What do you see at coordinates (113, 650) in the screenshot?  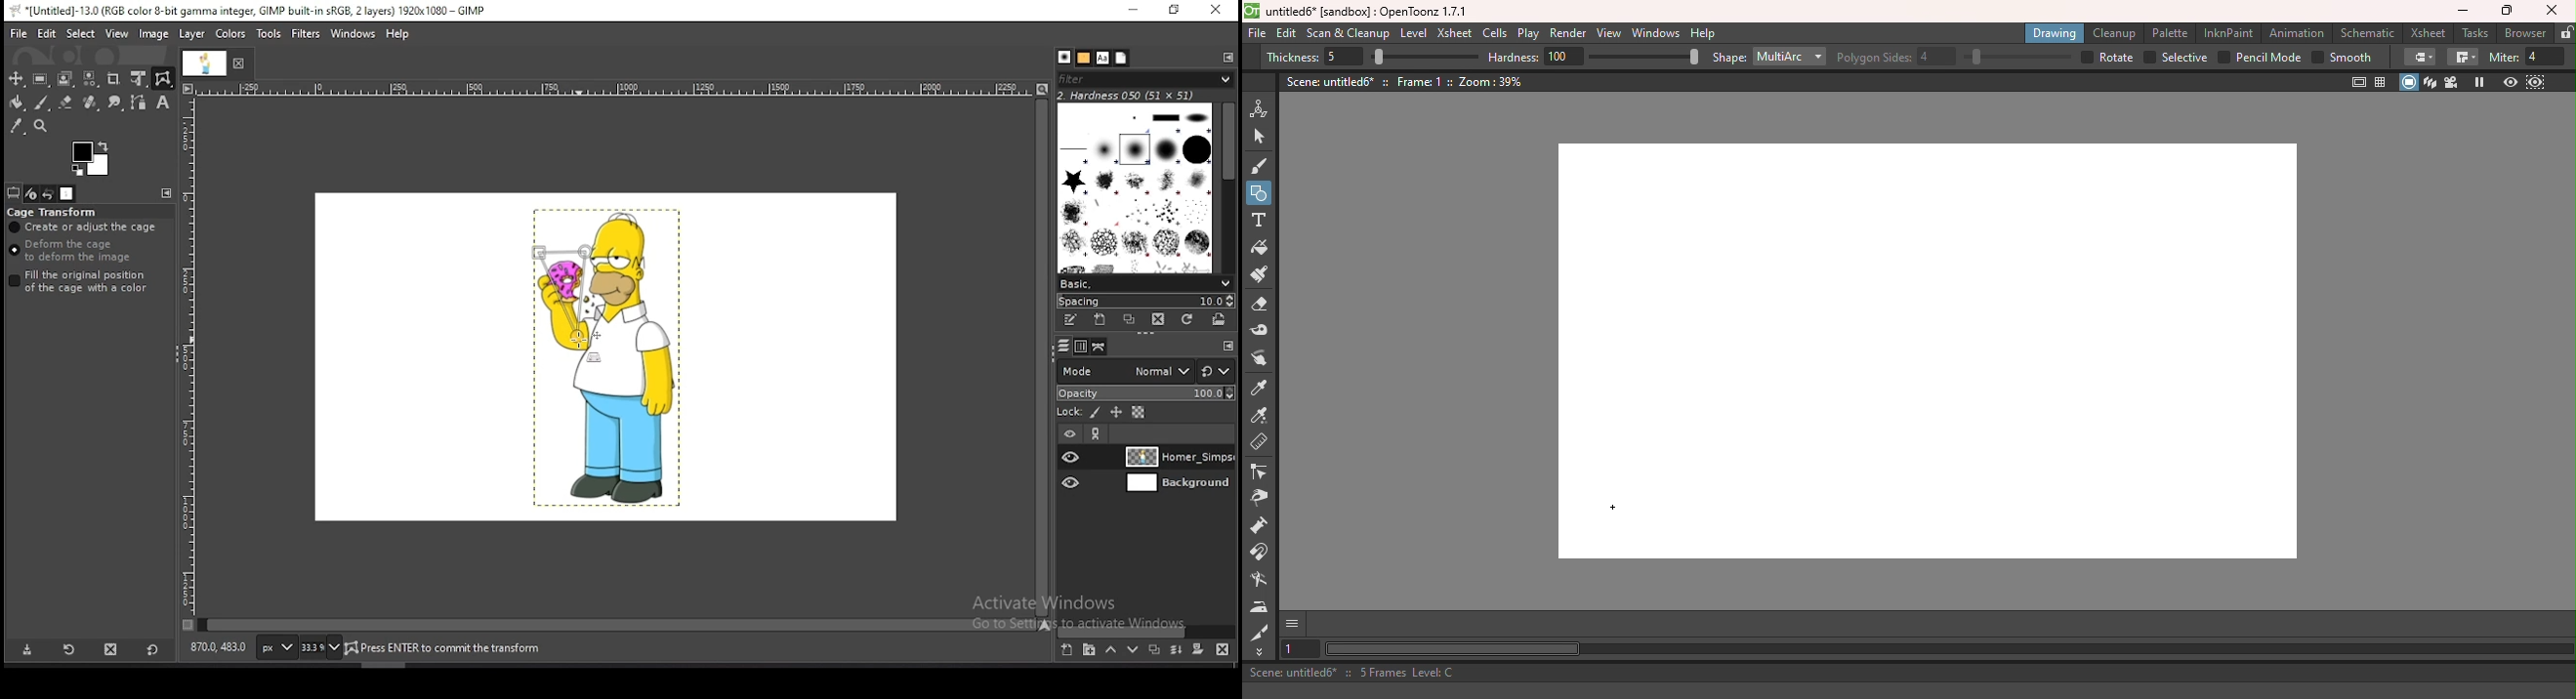 I see `delete tool preset` at bounding box center [113, 650].